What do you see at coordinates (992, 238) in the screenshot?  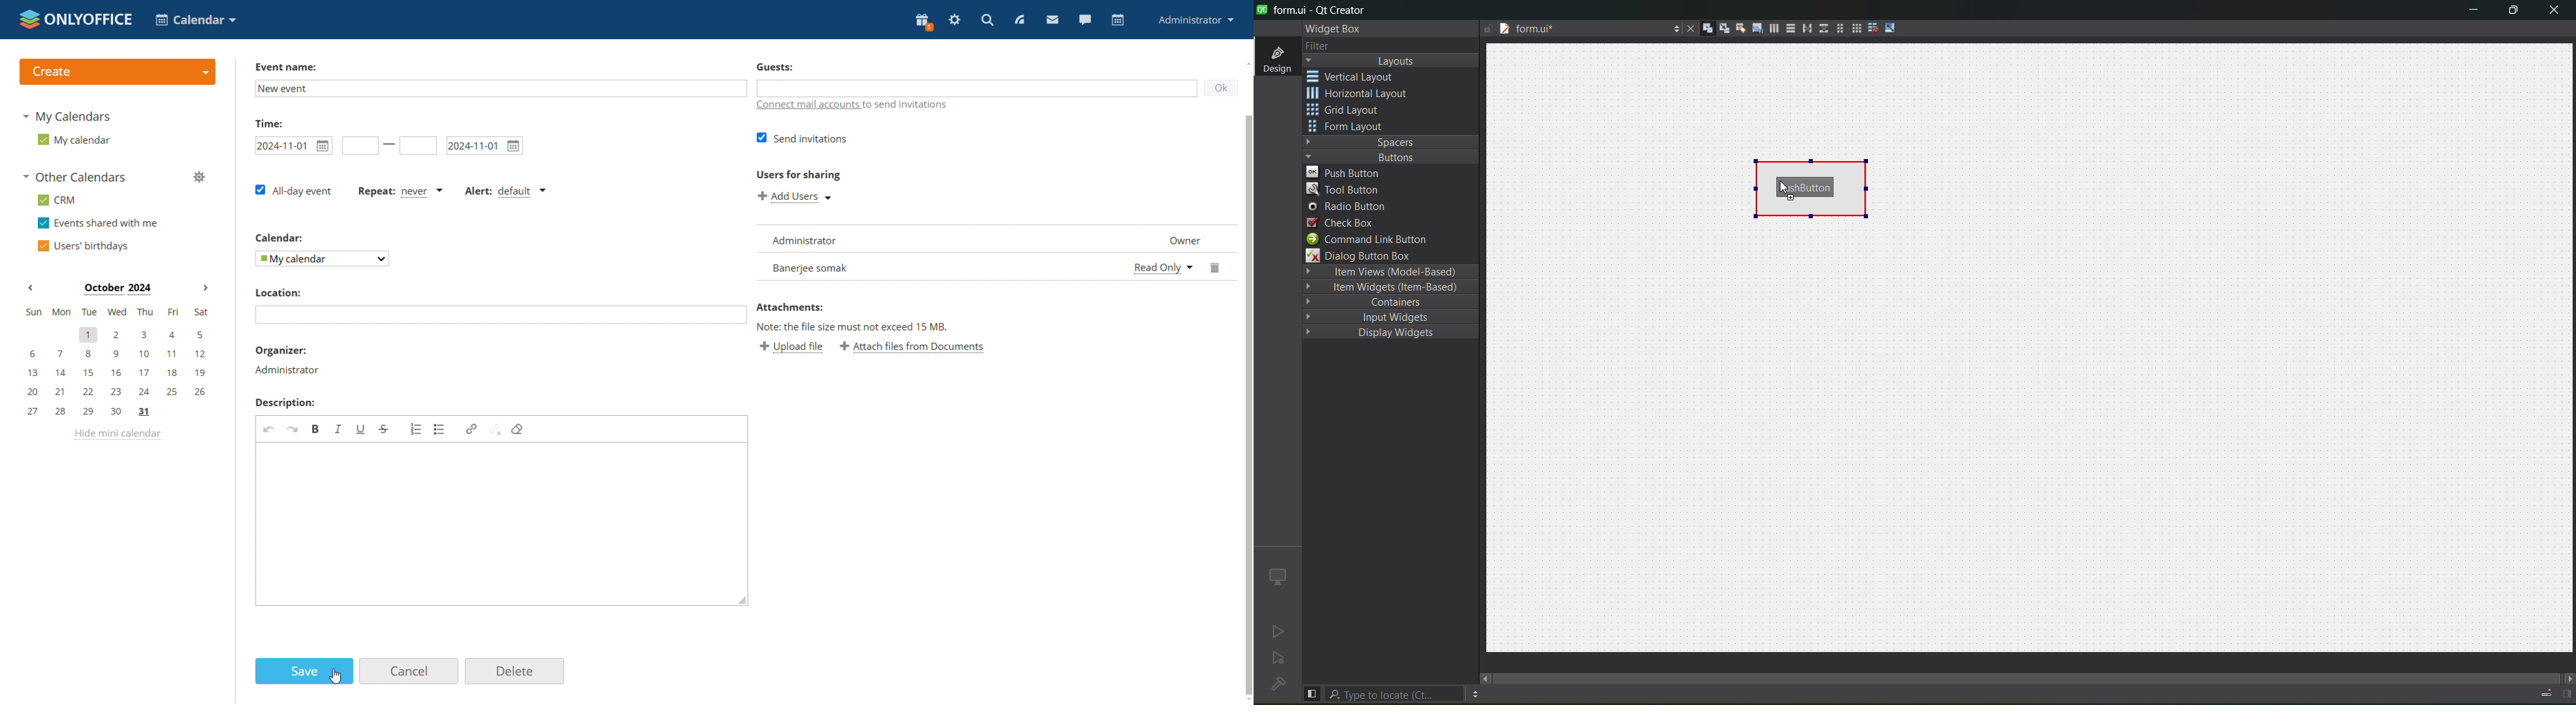 I see `list of guests` at bounding box center [992, 238].